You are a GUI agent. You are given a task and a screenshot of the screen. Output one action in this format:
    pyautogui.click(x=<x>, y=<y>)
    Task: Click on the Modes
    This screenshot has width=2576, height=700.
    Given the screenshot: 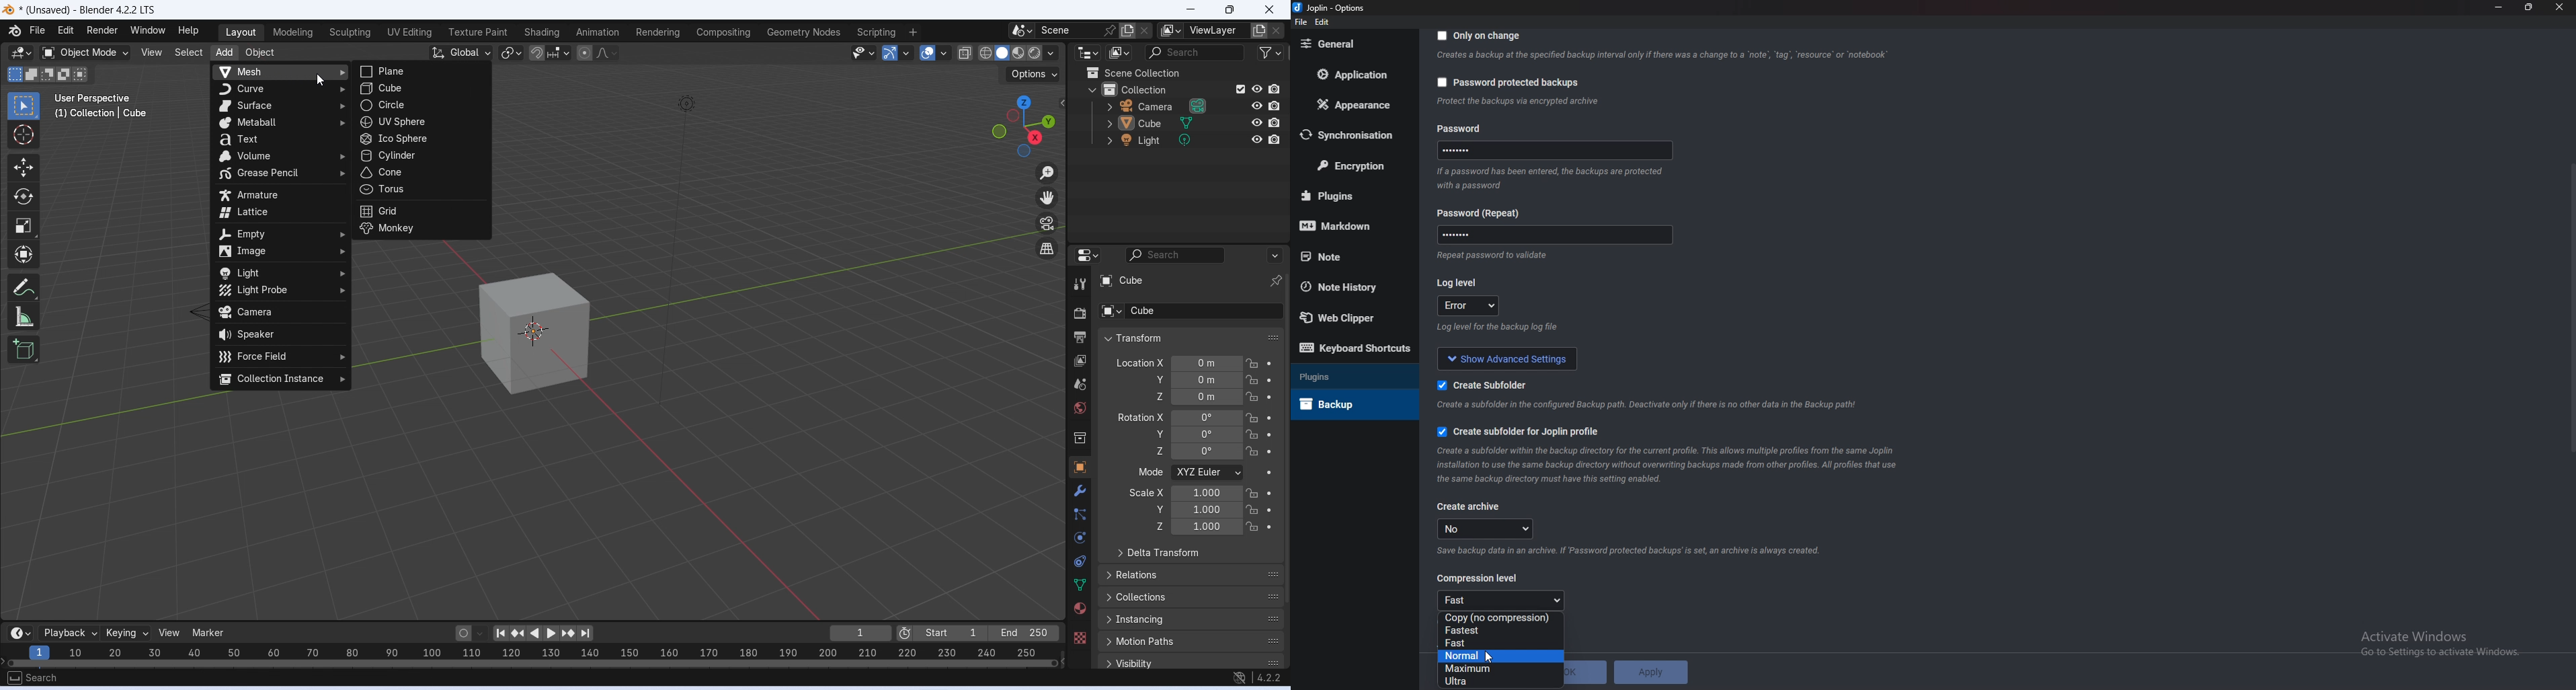 What is the action you would take?
    pyautogui.click(x=49, y=74)
    